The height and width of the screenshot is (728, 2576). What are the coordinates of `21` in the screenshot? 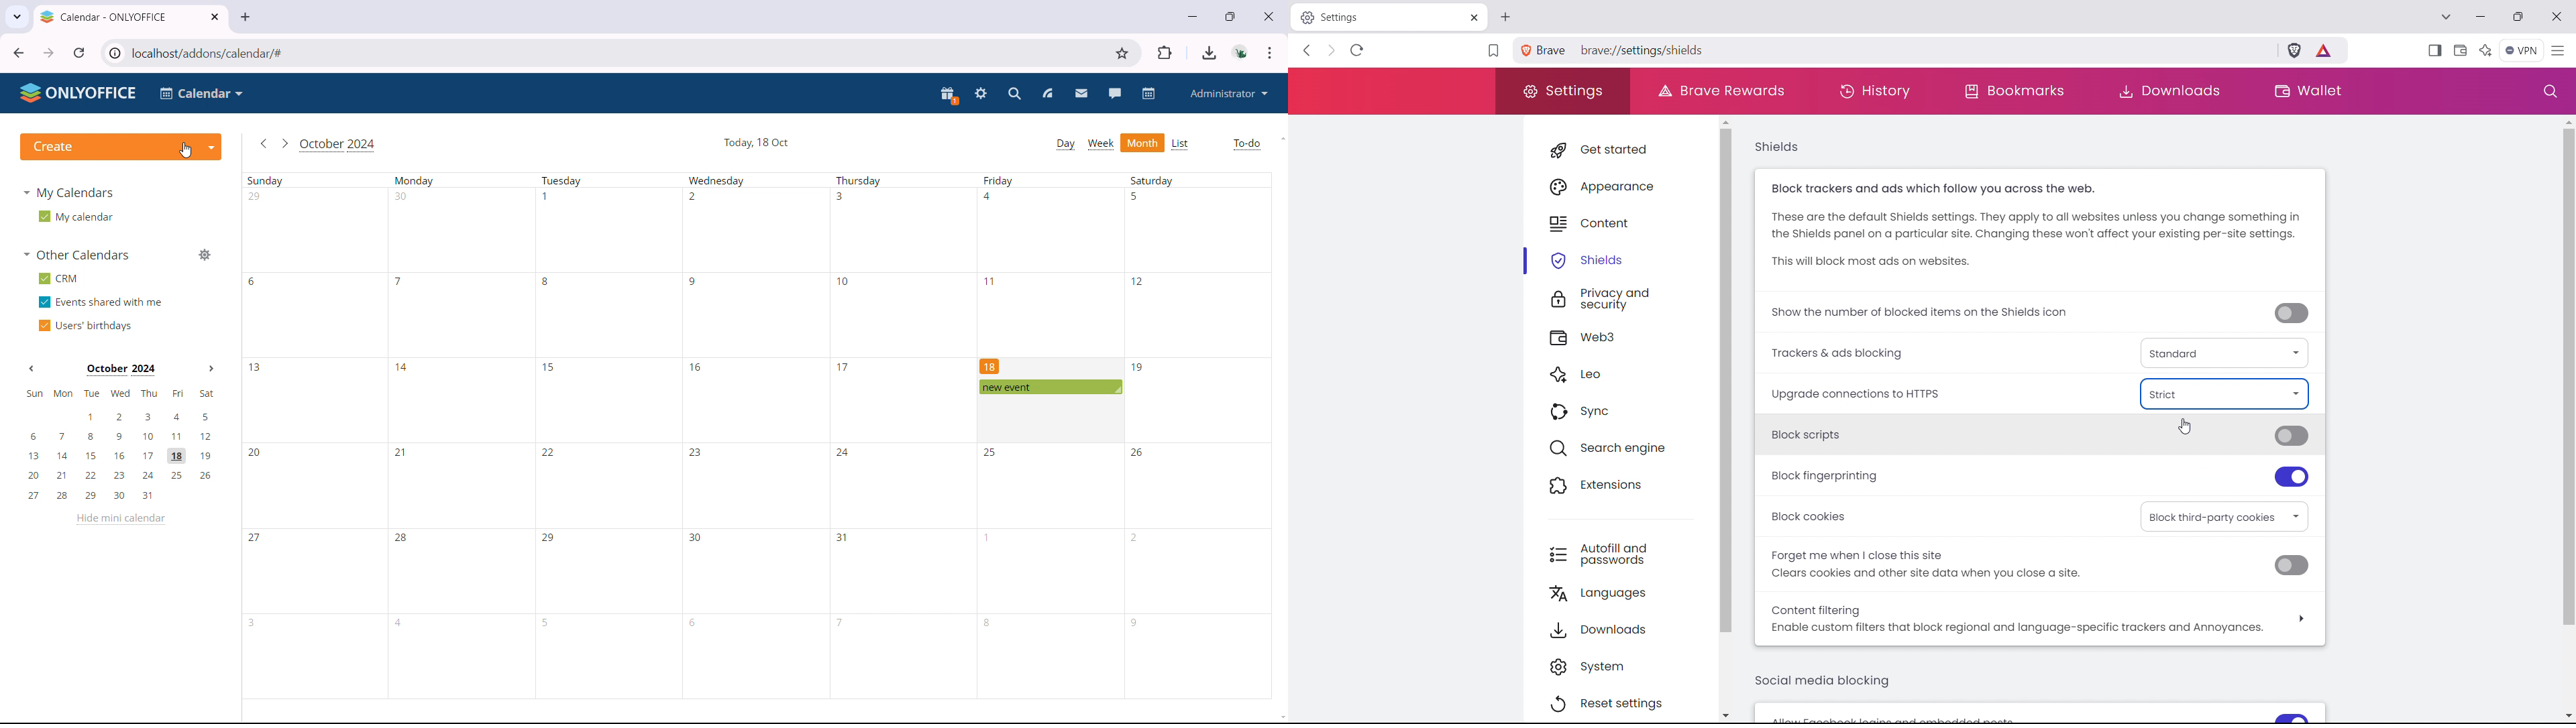 It's located at (398, 451).